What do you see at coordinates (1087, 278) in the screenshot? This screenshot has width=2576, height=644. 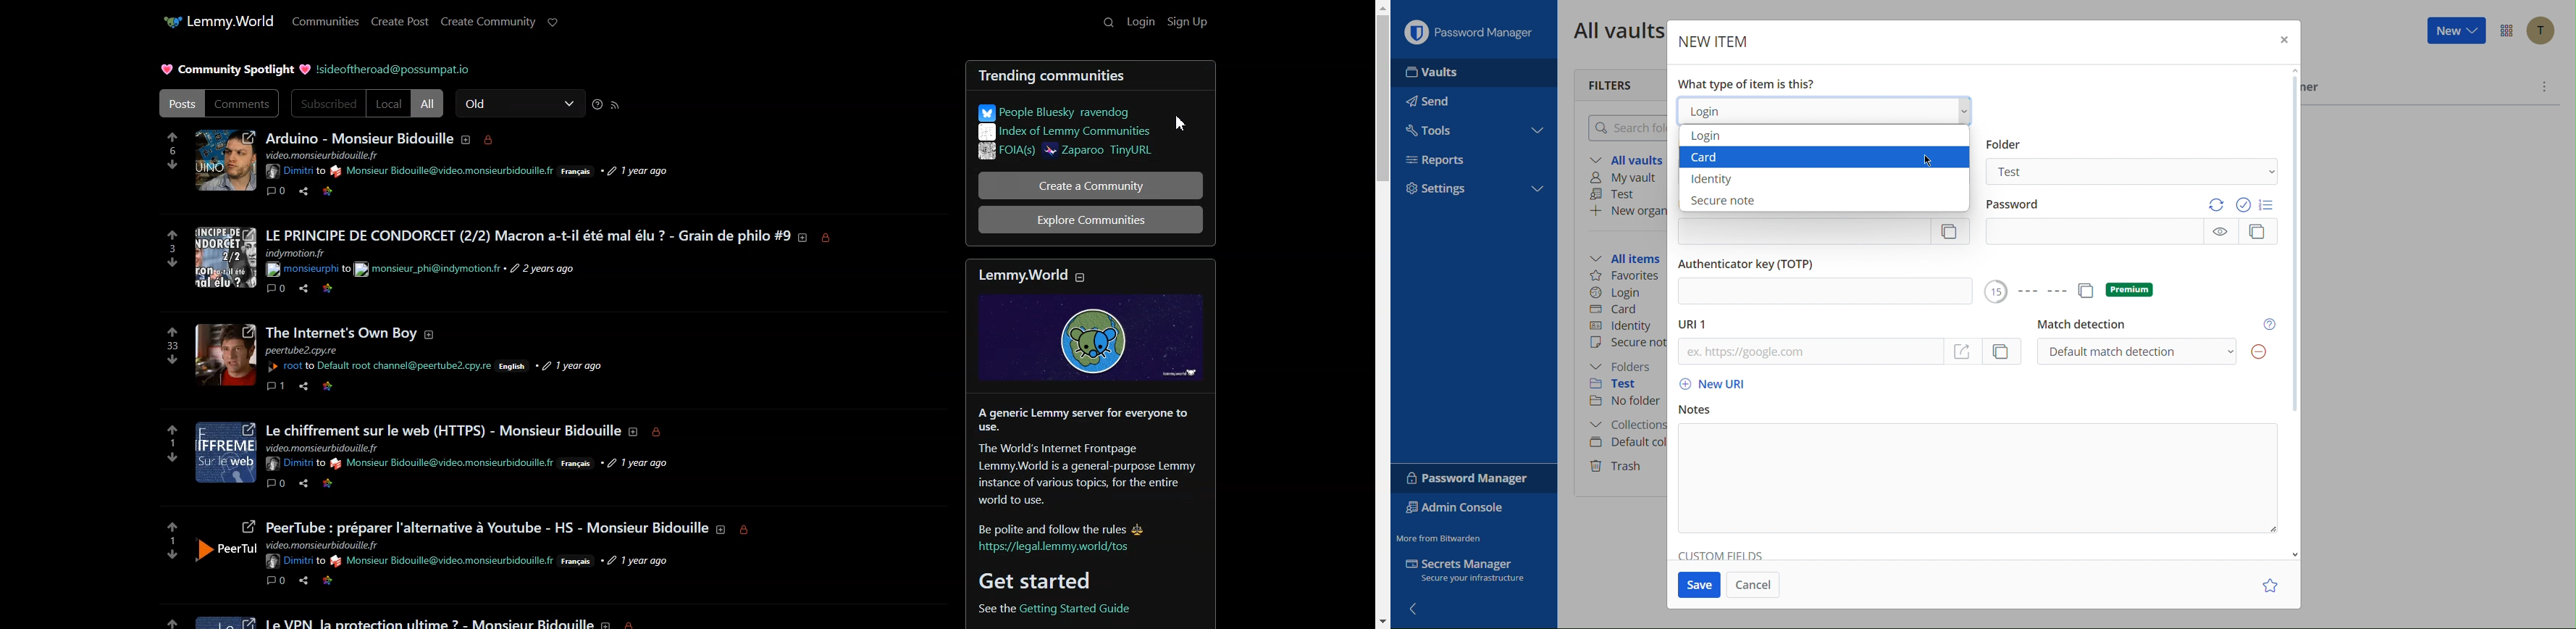 I see `Collapse` at bounding box center [1087, 278].